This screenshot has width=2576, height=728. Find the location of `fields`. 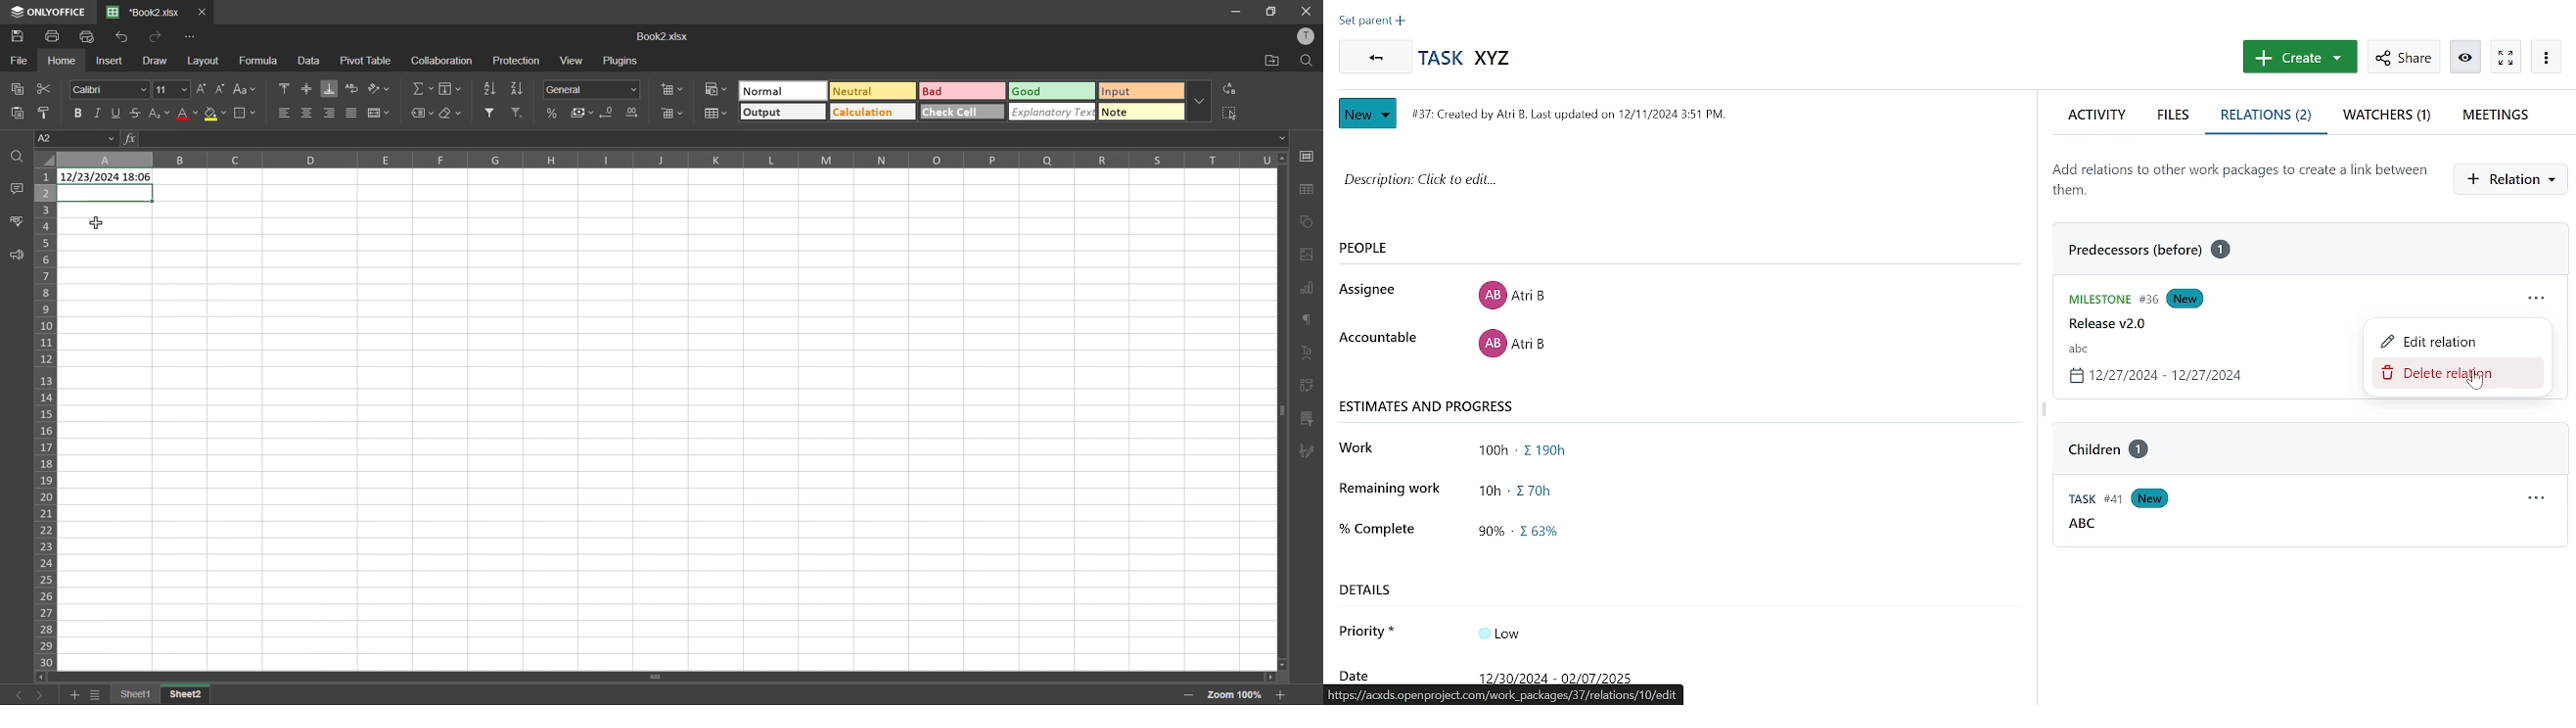

fields is located at coordinates (450, 90).